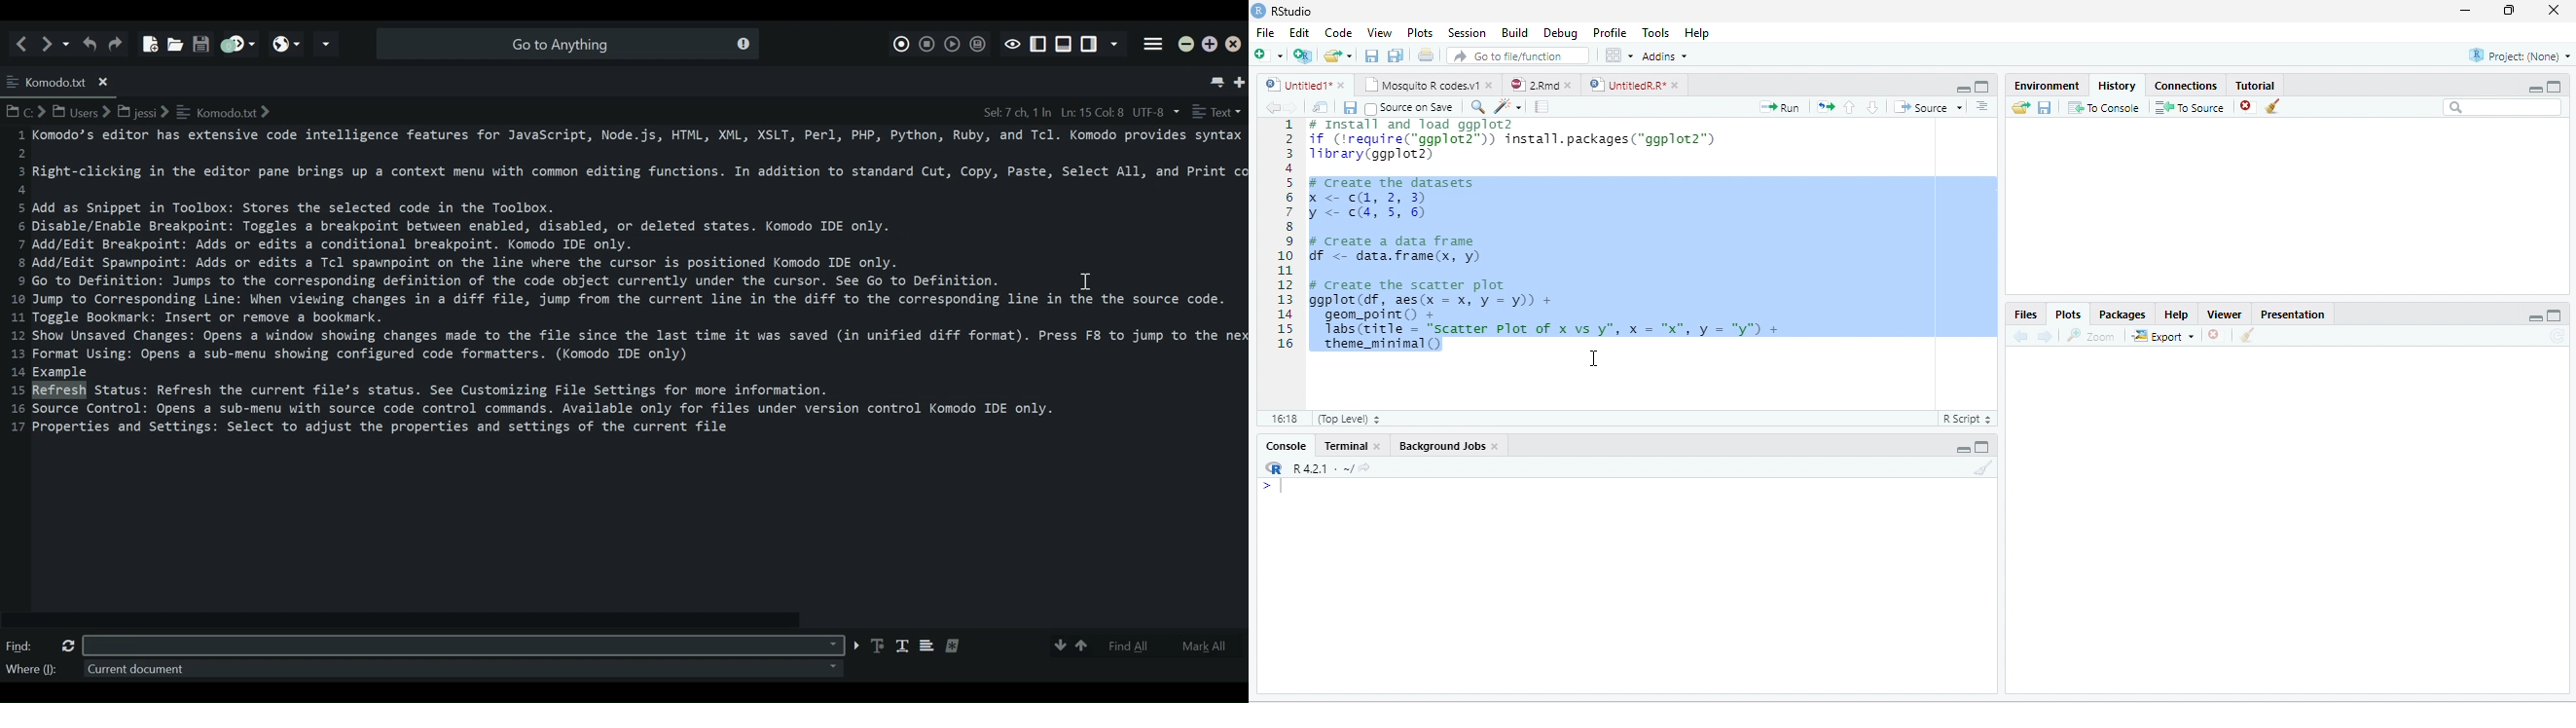 The height and width of the screenshot is (728, 2576). I want to click on minimize, so click(2466, 11).